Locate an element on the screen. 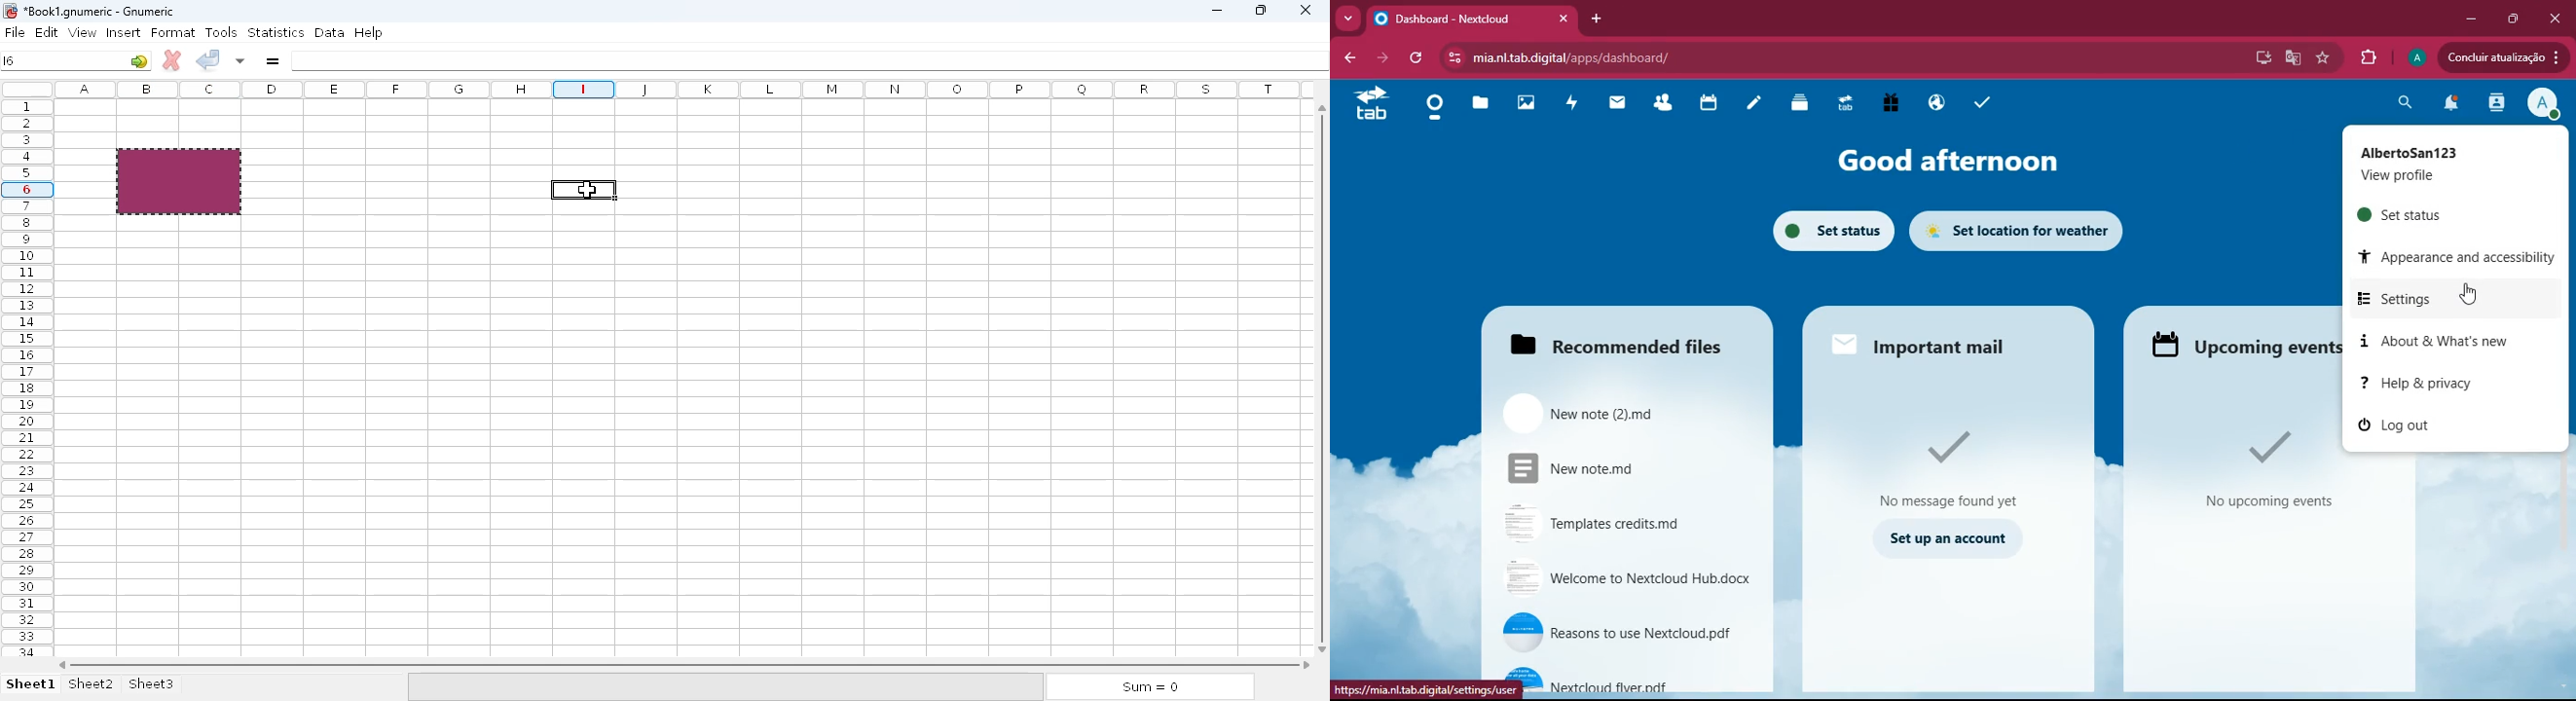  settings is located at coordinates (2444, 296).